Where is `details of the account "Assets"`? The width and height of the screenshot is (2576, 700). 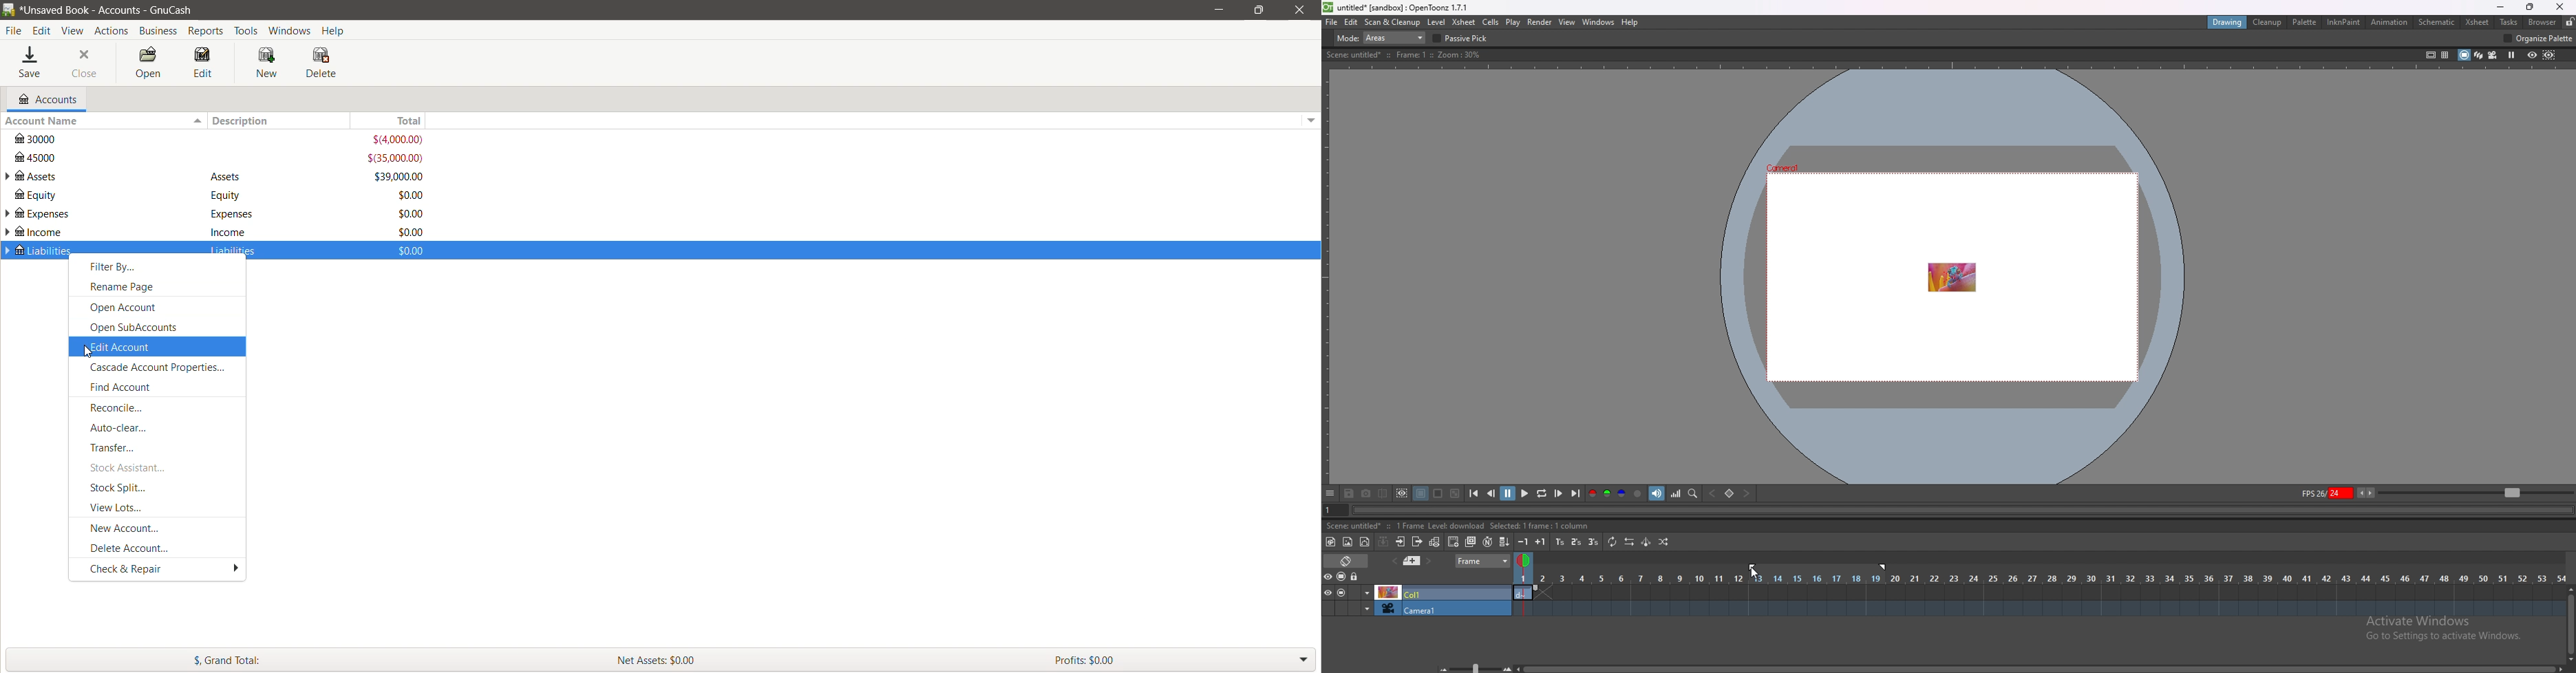 details of the account "Assets" is located at coordinates (226, 178).